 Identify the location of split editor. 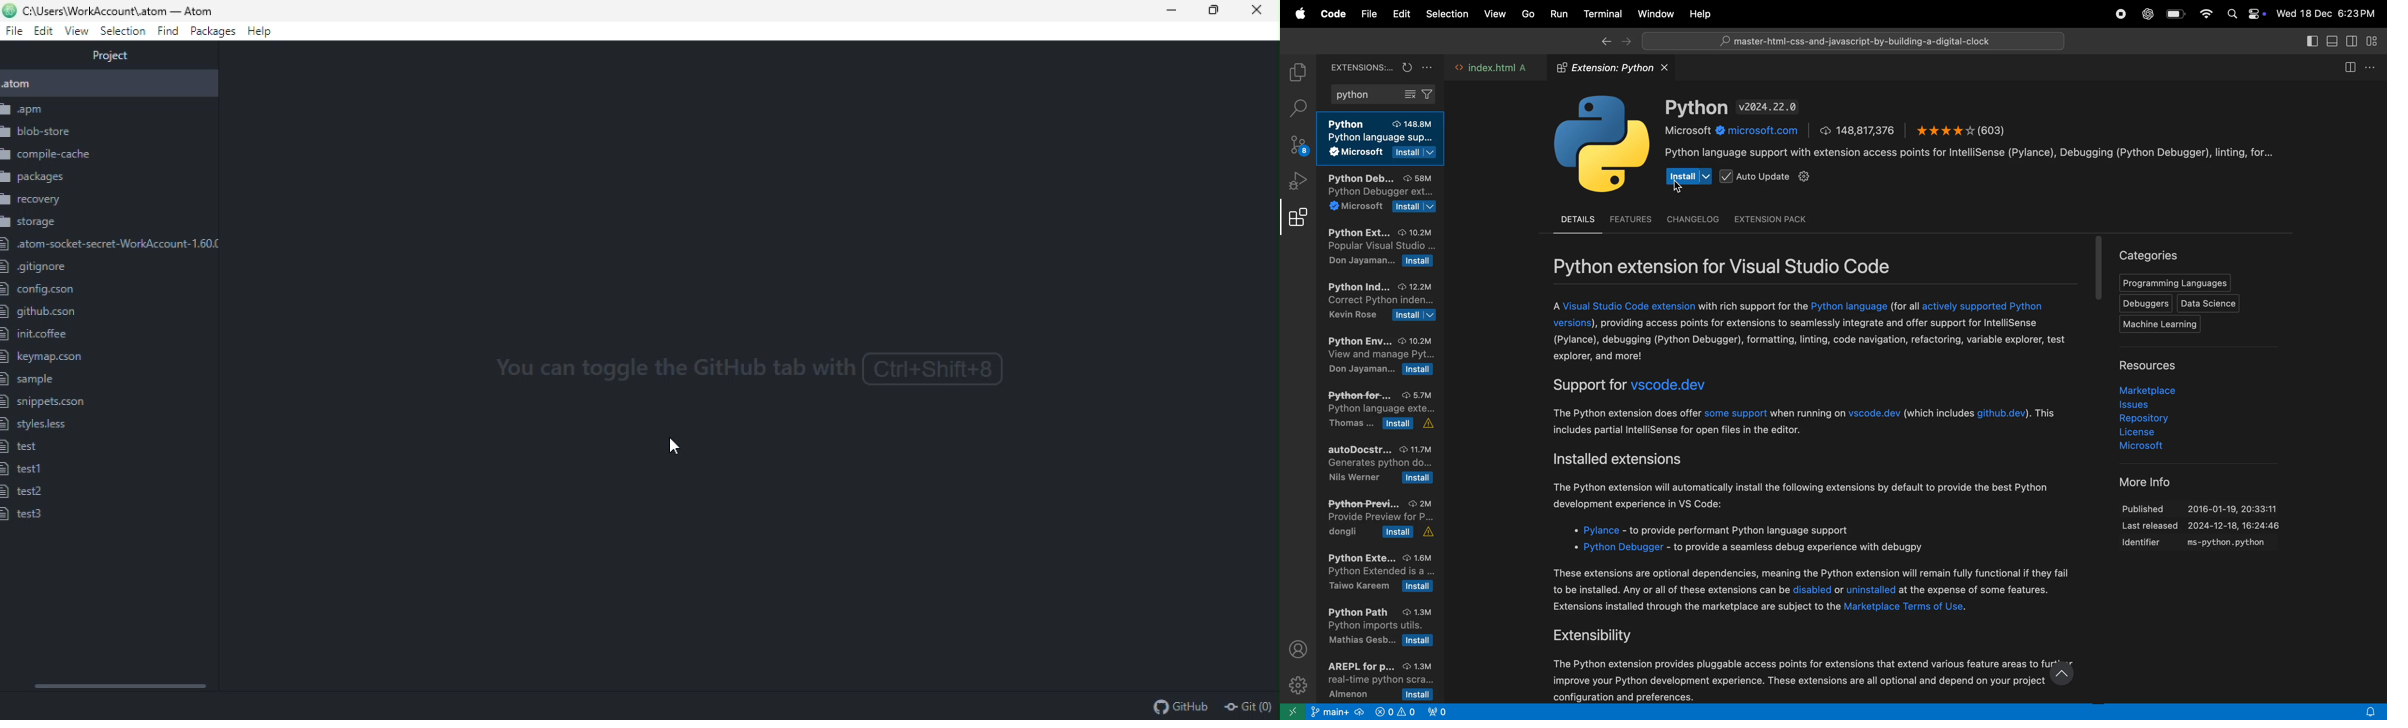
(2354, 66).